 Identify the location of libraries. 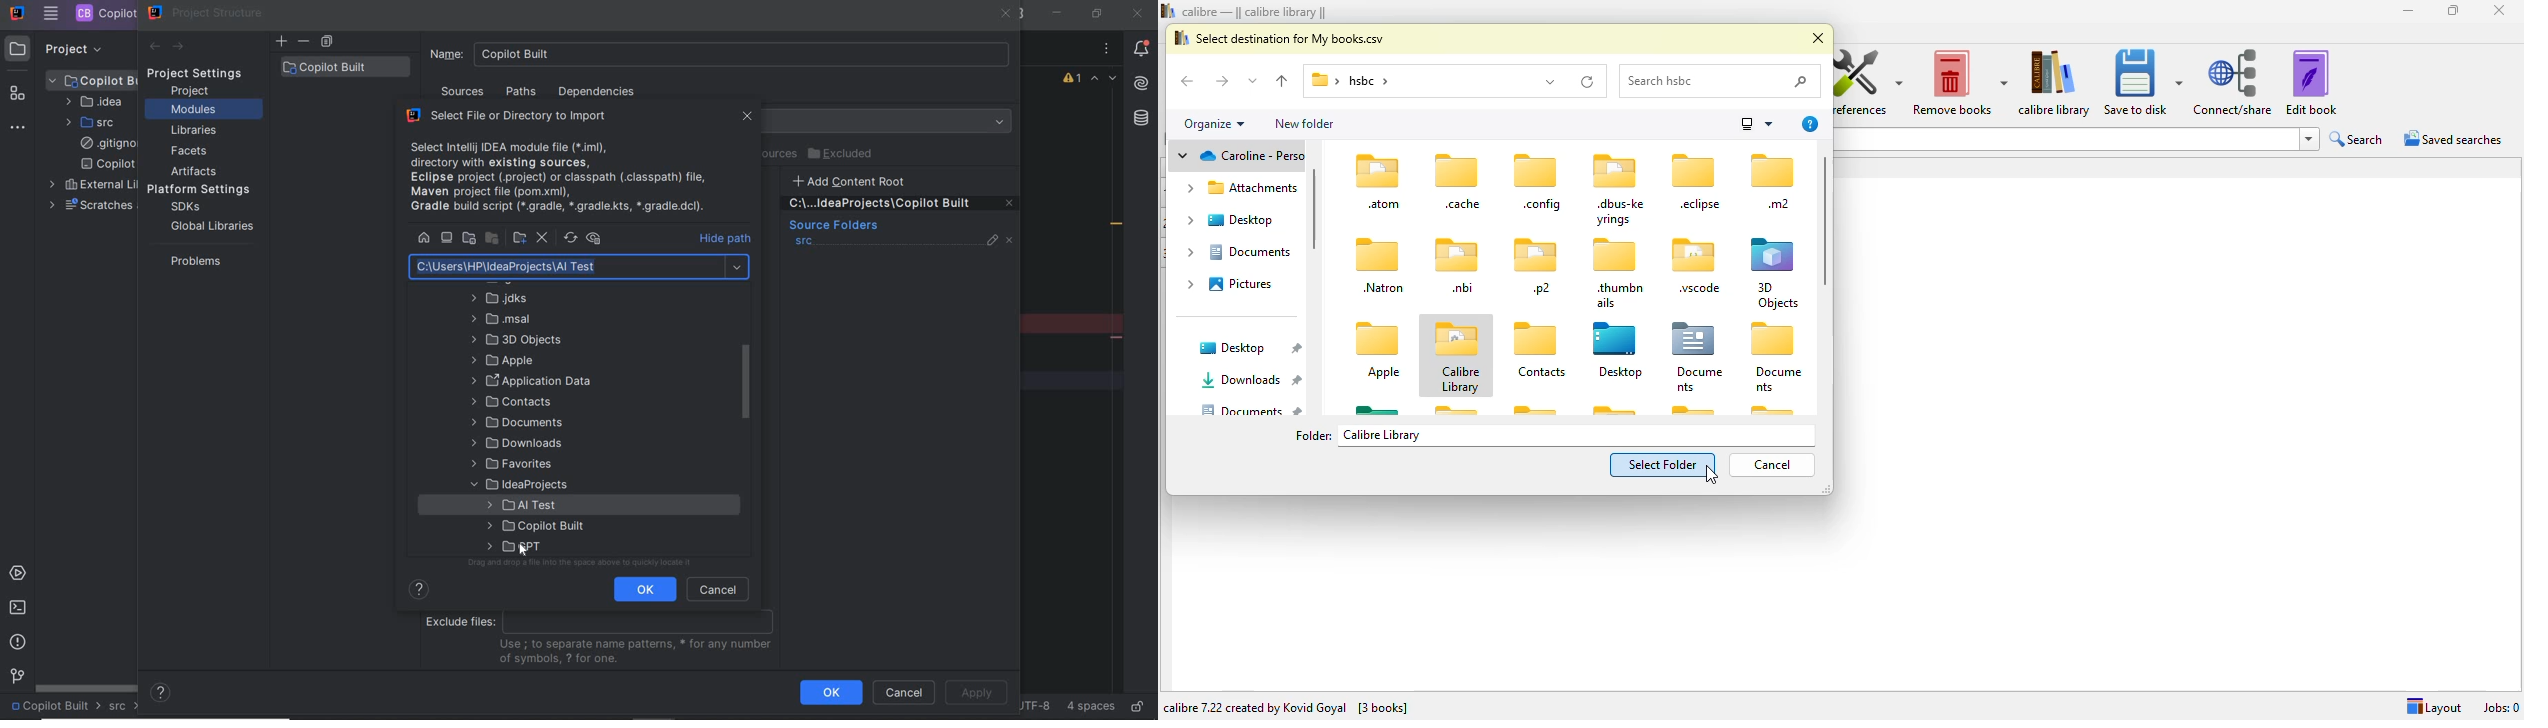
(194, 131).